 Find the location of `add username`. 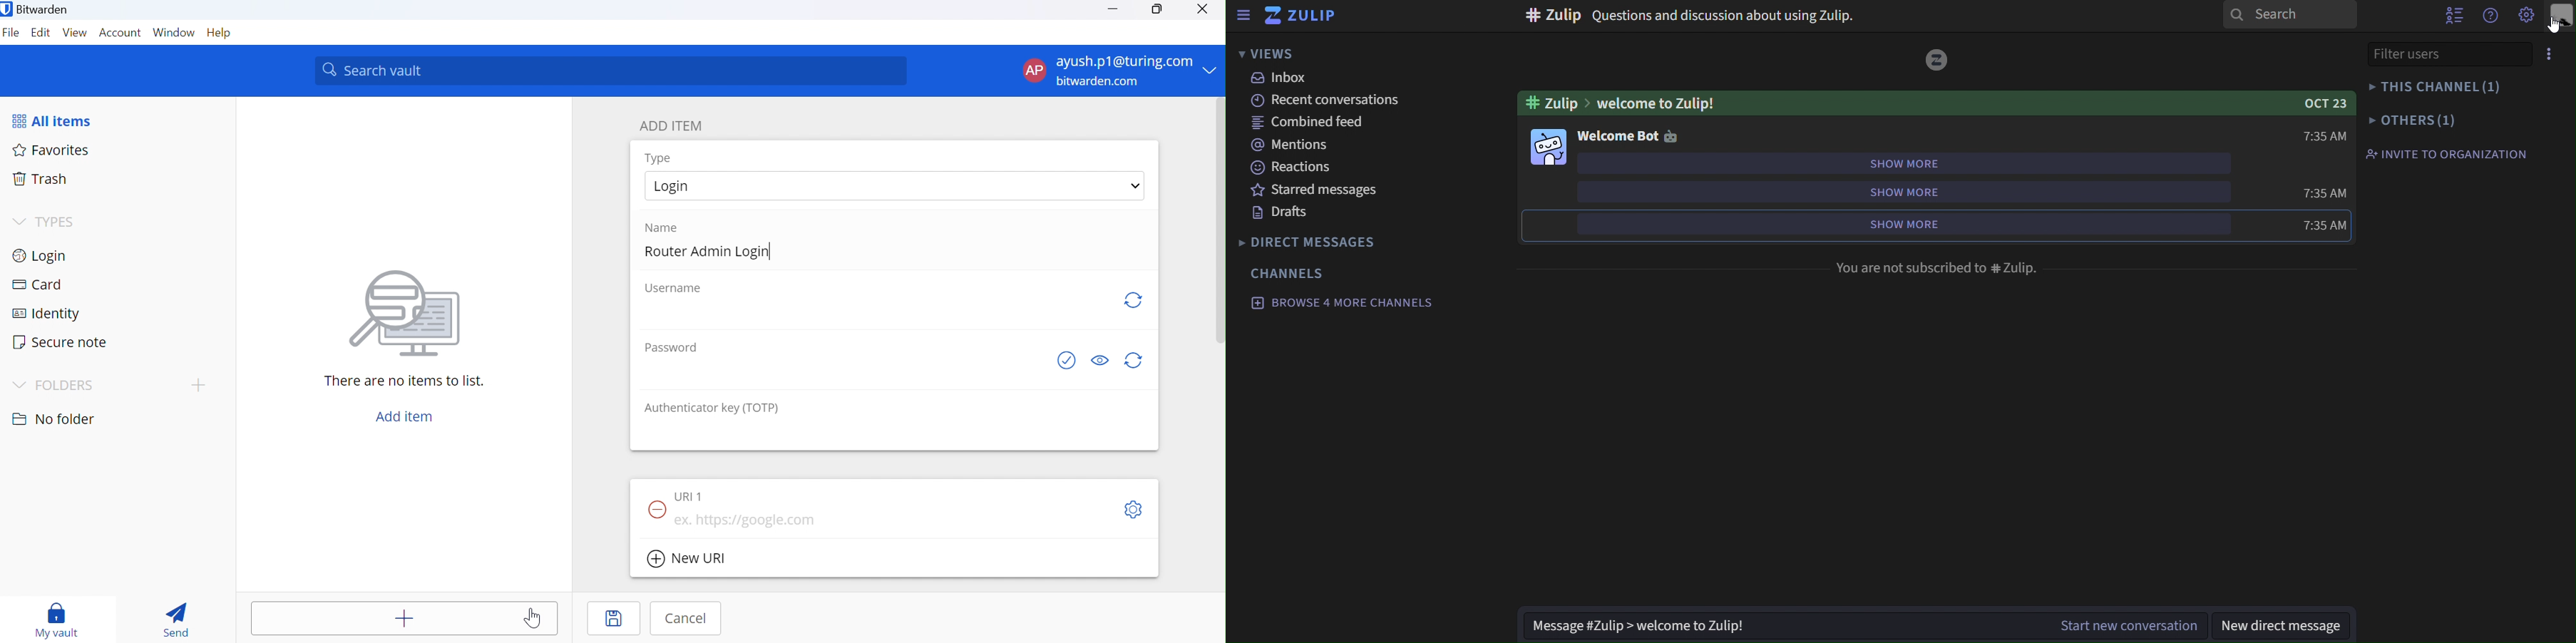

add username is located at coordinates (876, 313).